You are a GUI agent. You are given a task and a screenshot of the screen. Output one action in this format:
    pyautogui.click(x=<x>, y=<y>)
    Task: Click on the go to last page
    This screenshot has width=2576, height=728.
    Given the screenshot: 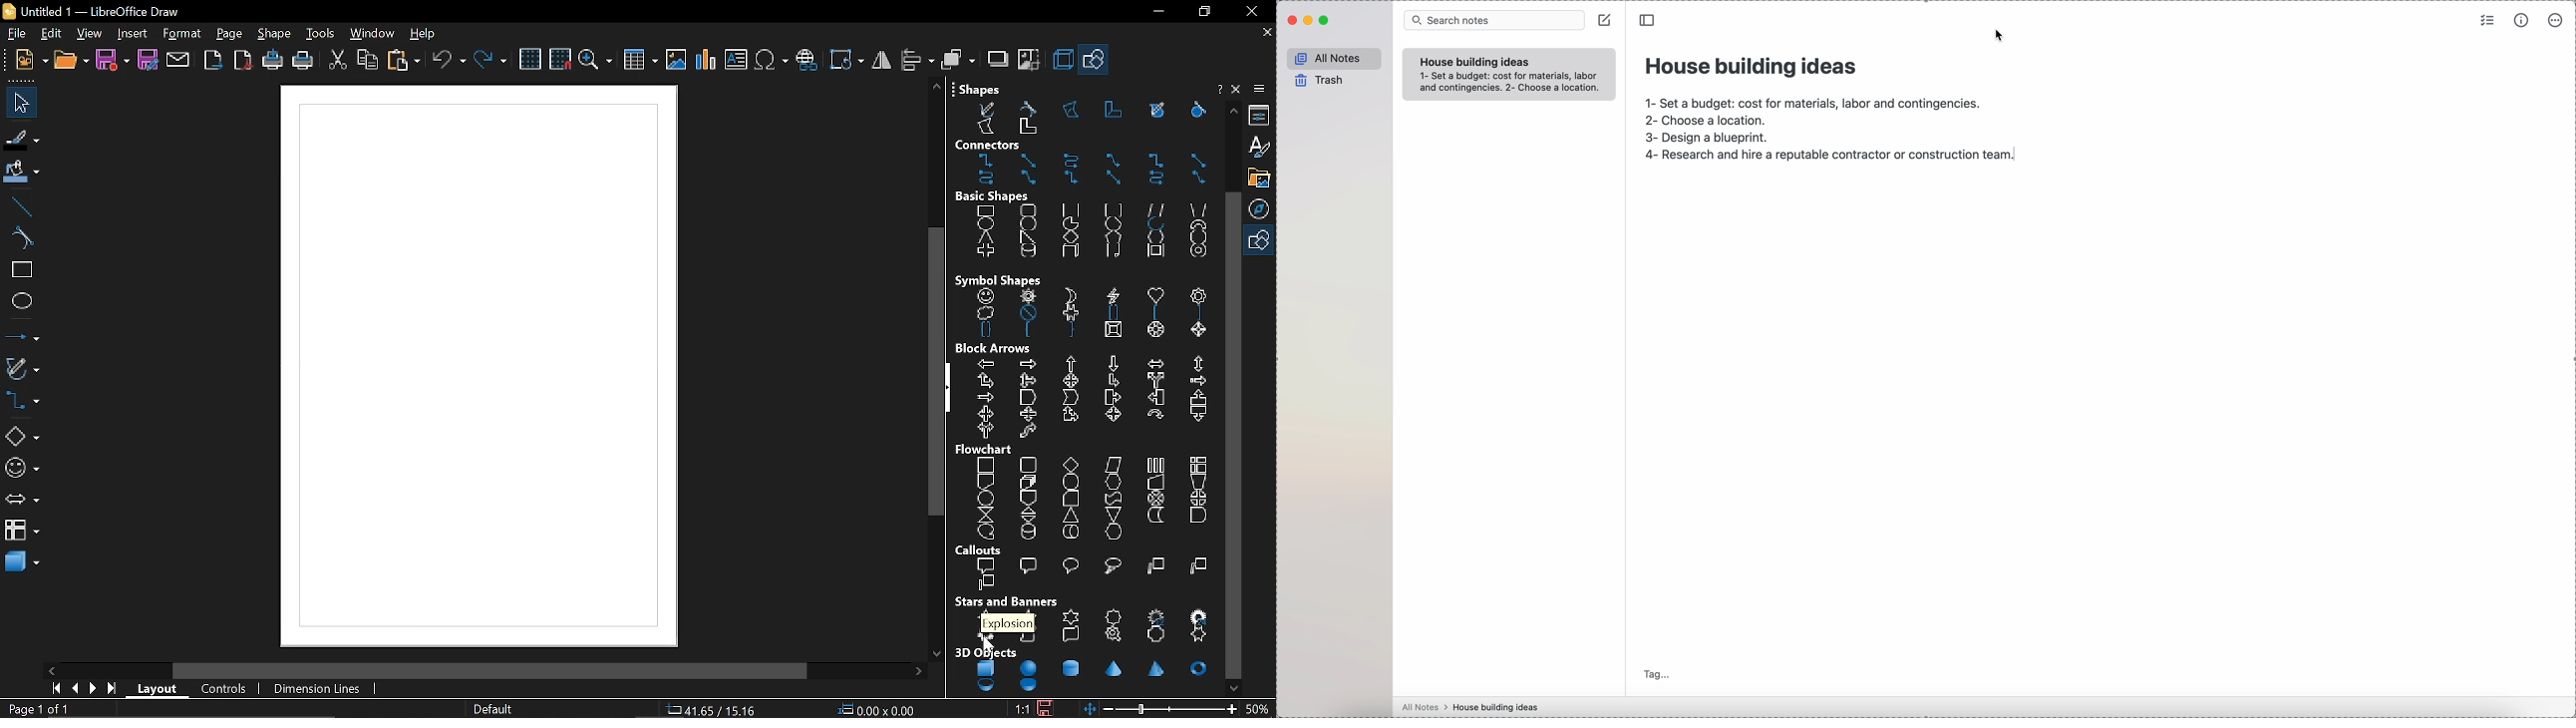 What is the action you would take?
    pyautogui.click(x=114, y=690)
    